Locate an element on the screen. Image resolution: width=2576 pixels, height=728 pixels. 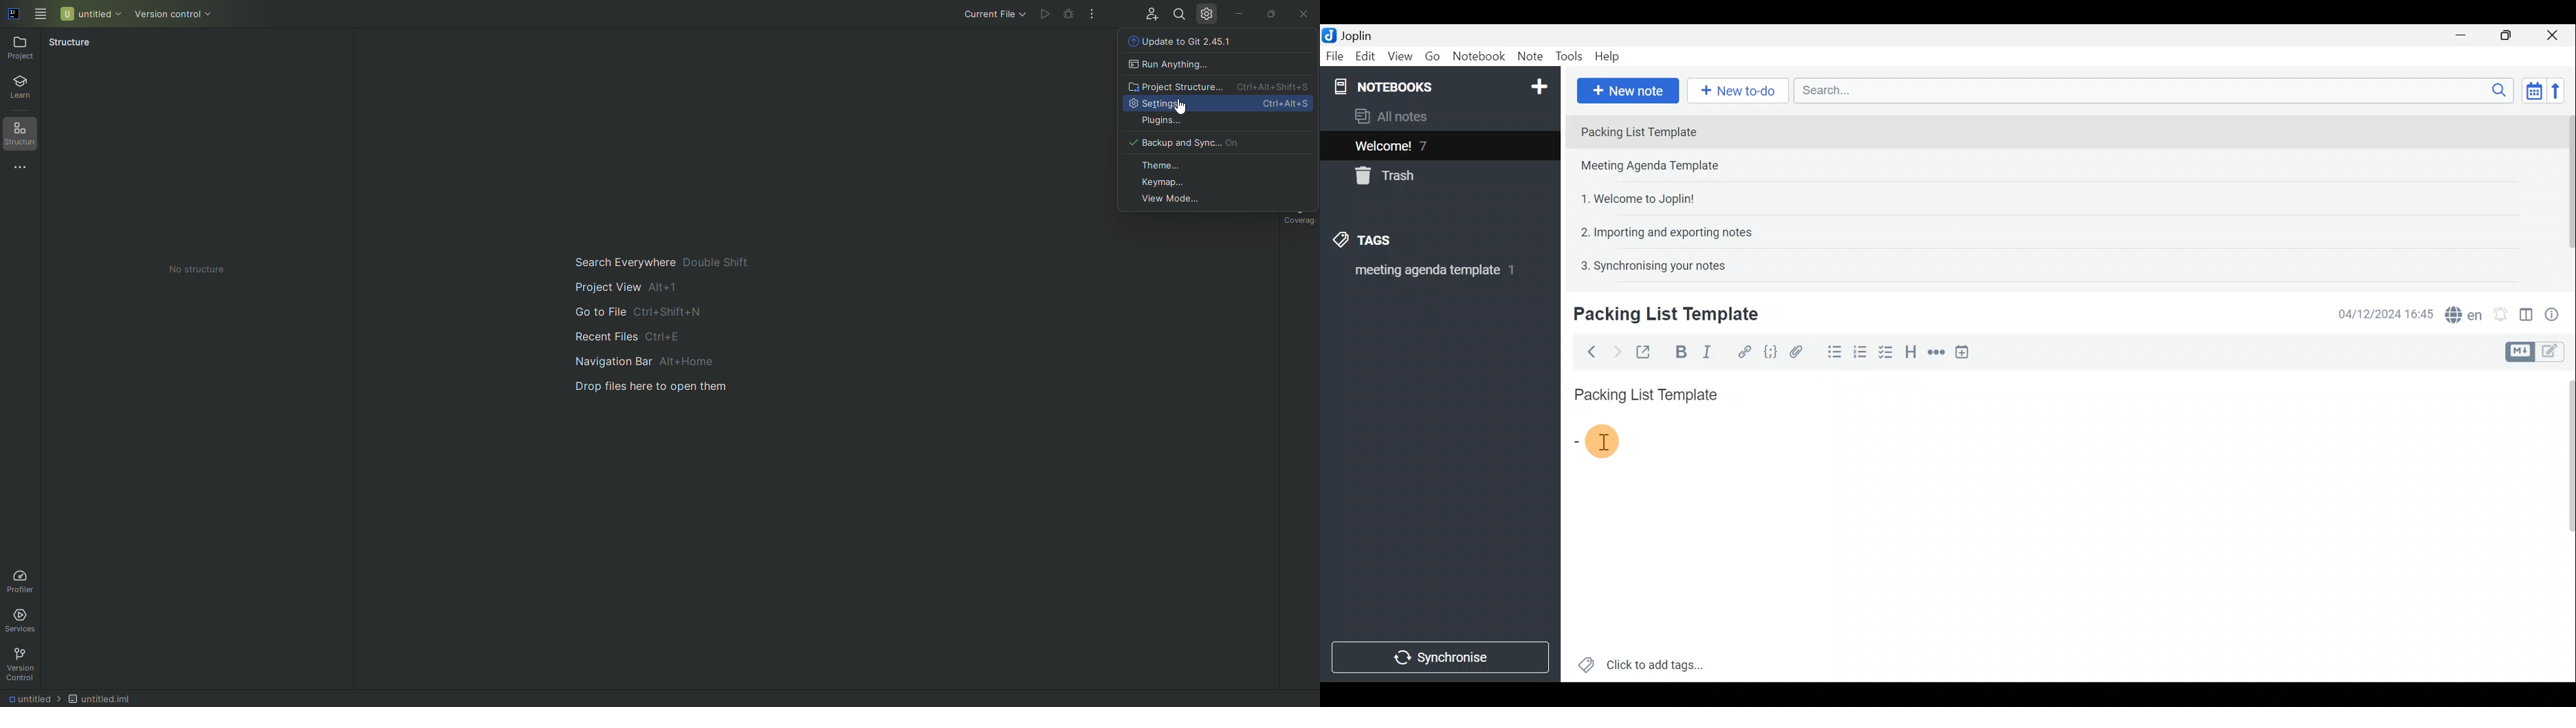
Spell checker is located at coordinates (2461, 312).